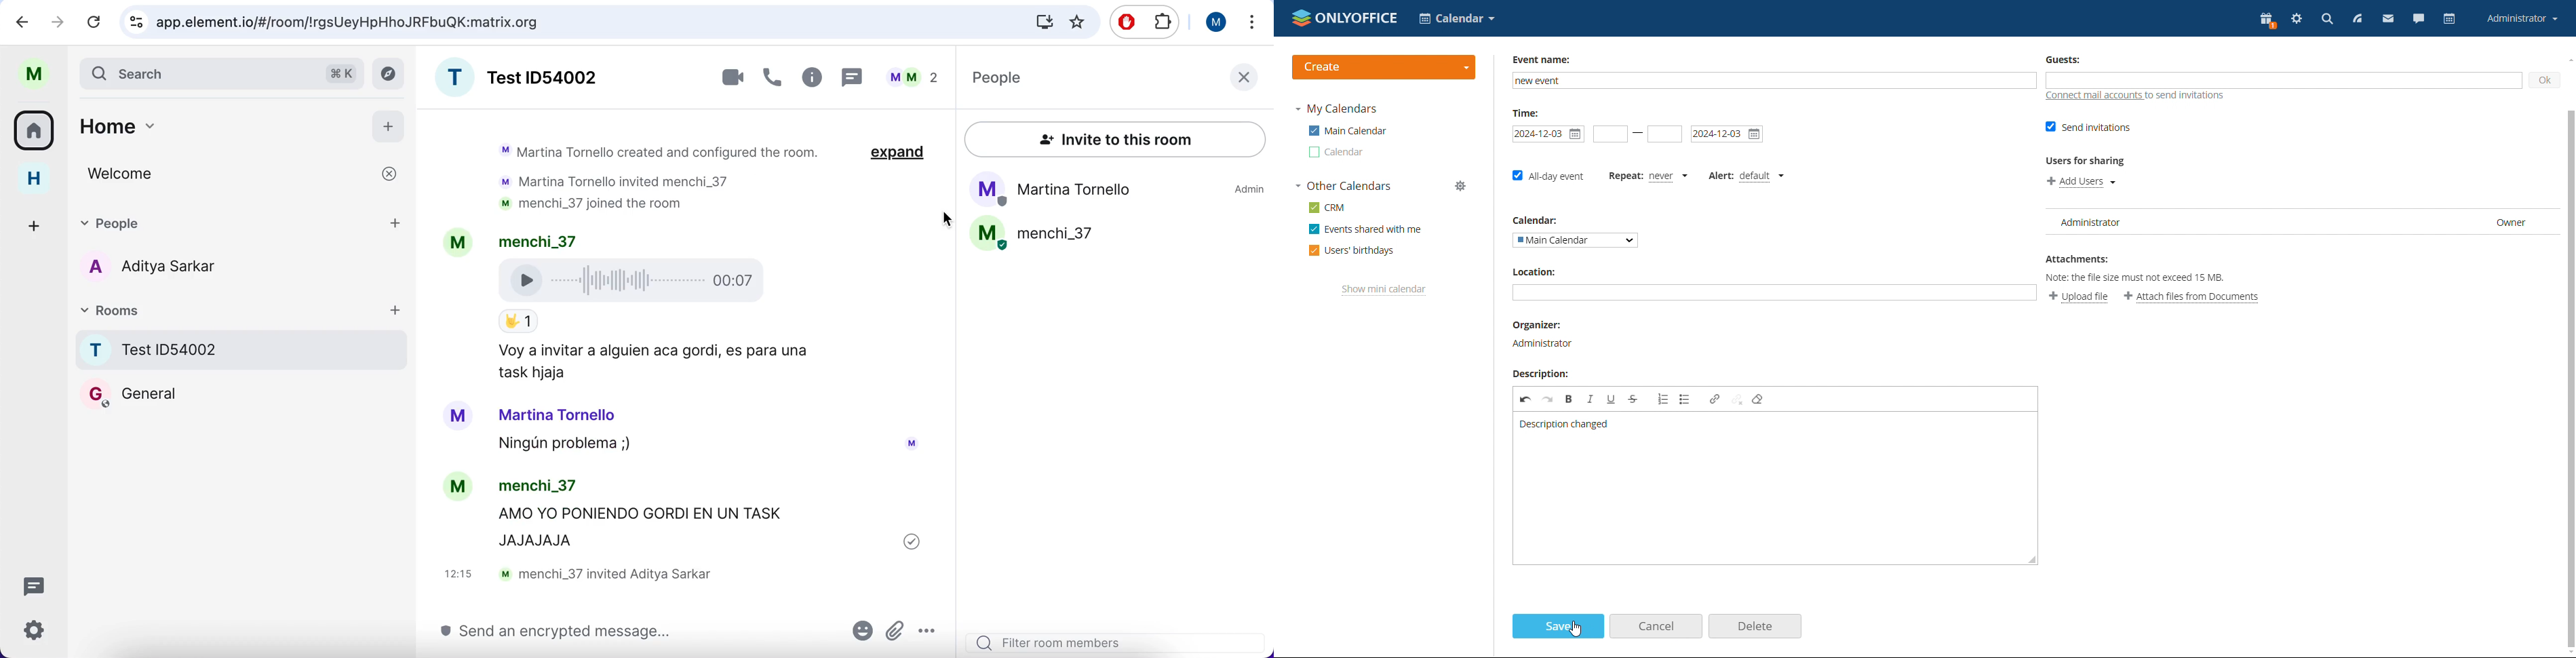 The image size is (2576, 672). Describe the element at coordinates (2069, 61) in the screenshot. I see `Guests:` at that location.